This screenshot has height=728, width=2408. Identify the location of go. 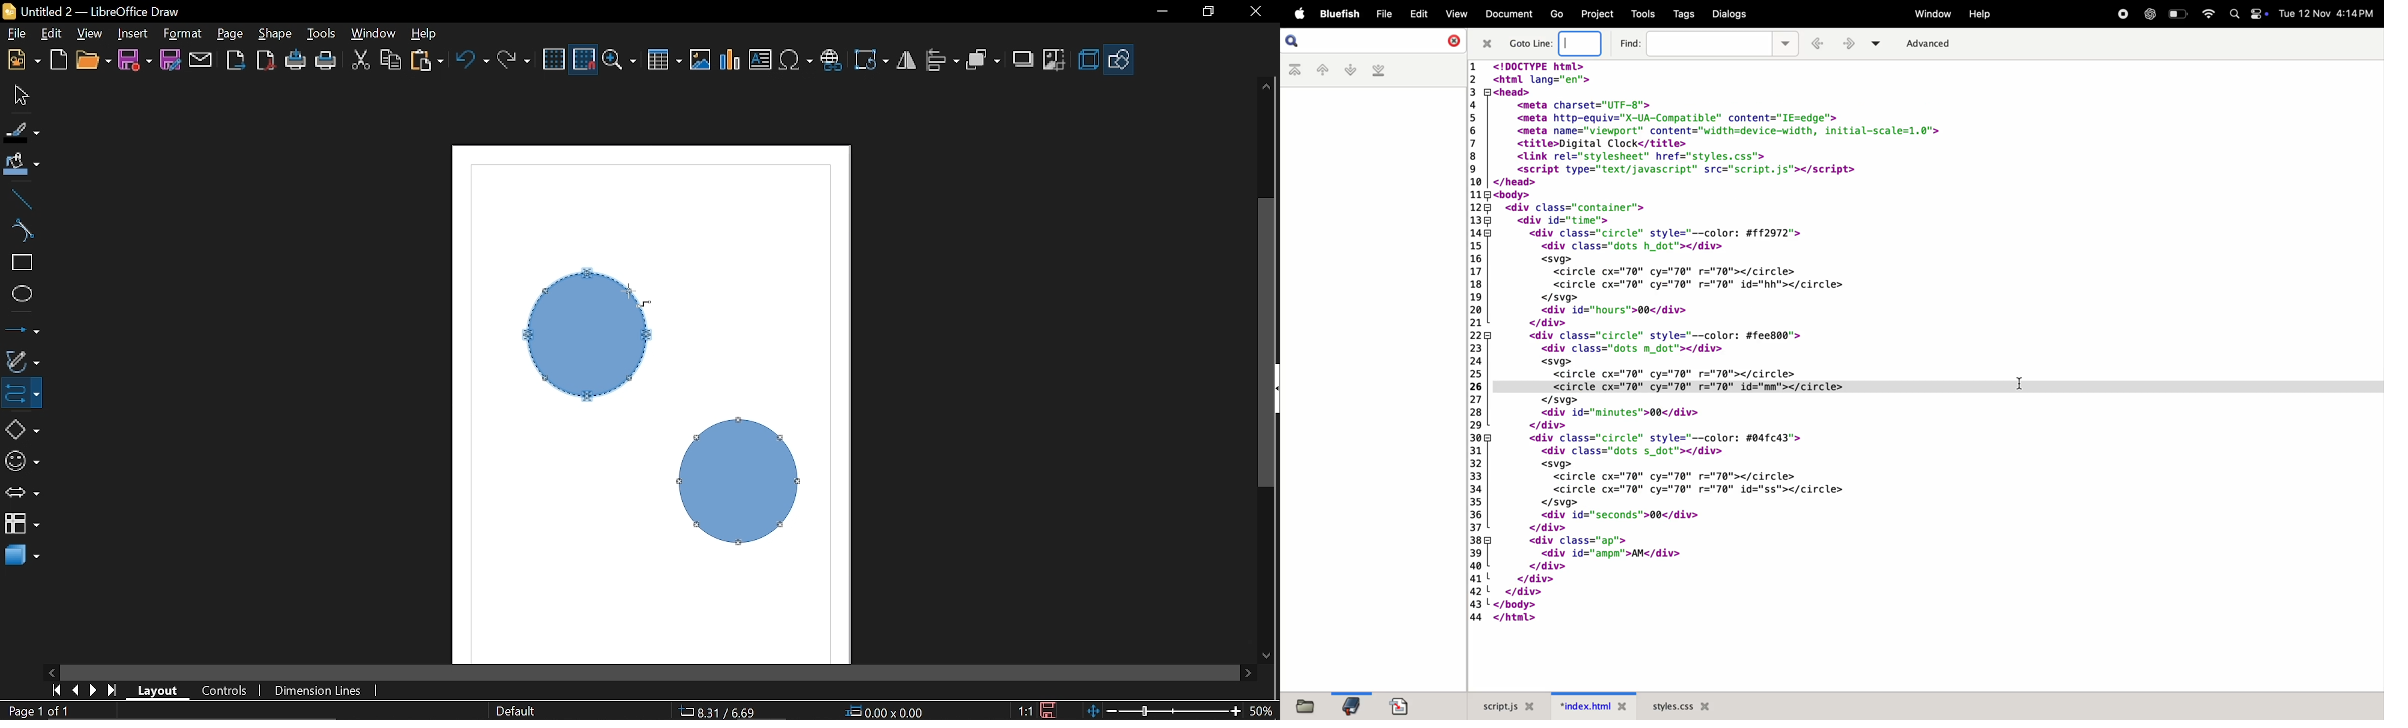
(1556, 14).